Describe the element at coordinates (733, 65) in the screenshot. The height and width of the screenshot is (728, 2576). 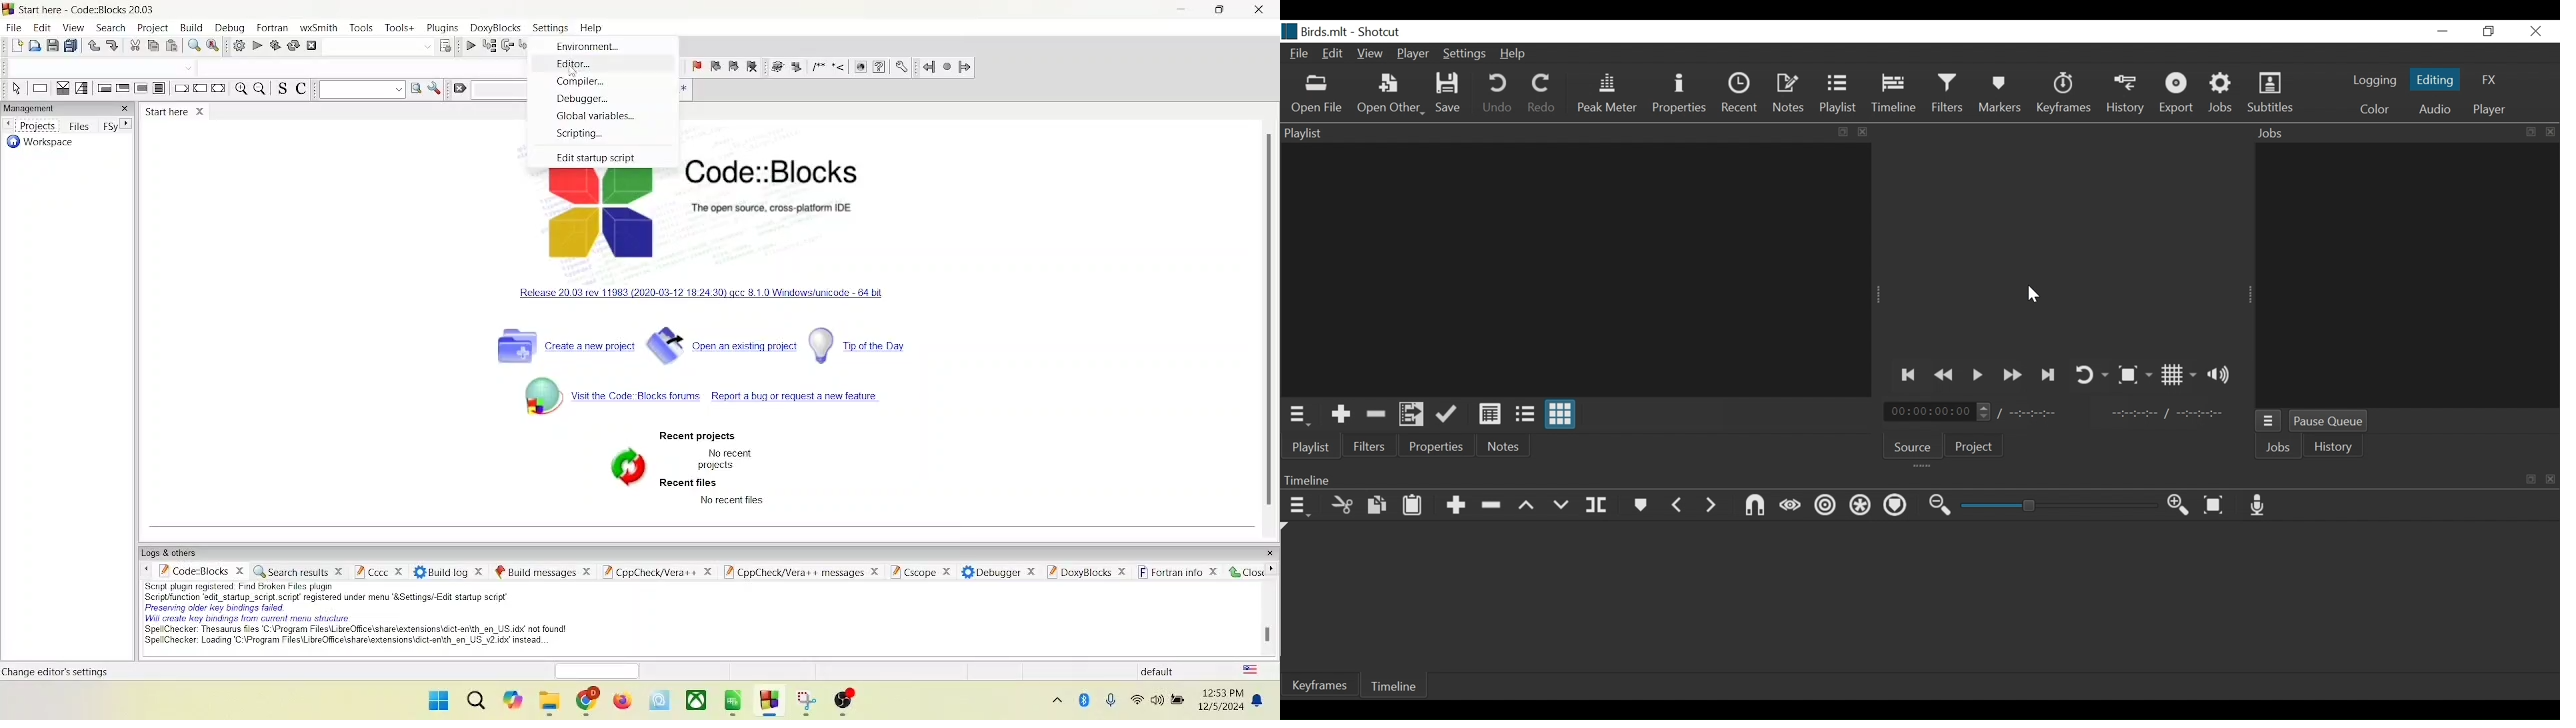
I see `next bookmark` at that location.